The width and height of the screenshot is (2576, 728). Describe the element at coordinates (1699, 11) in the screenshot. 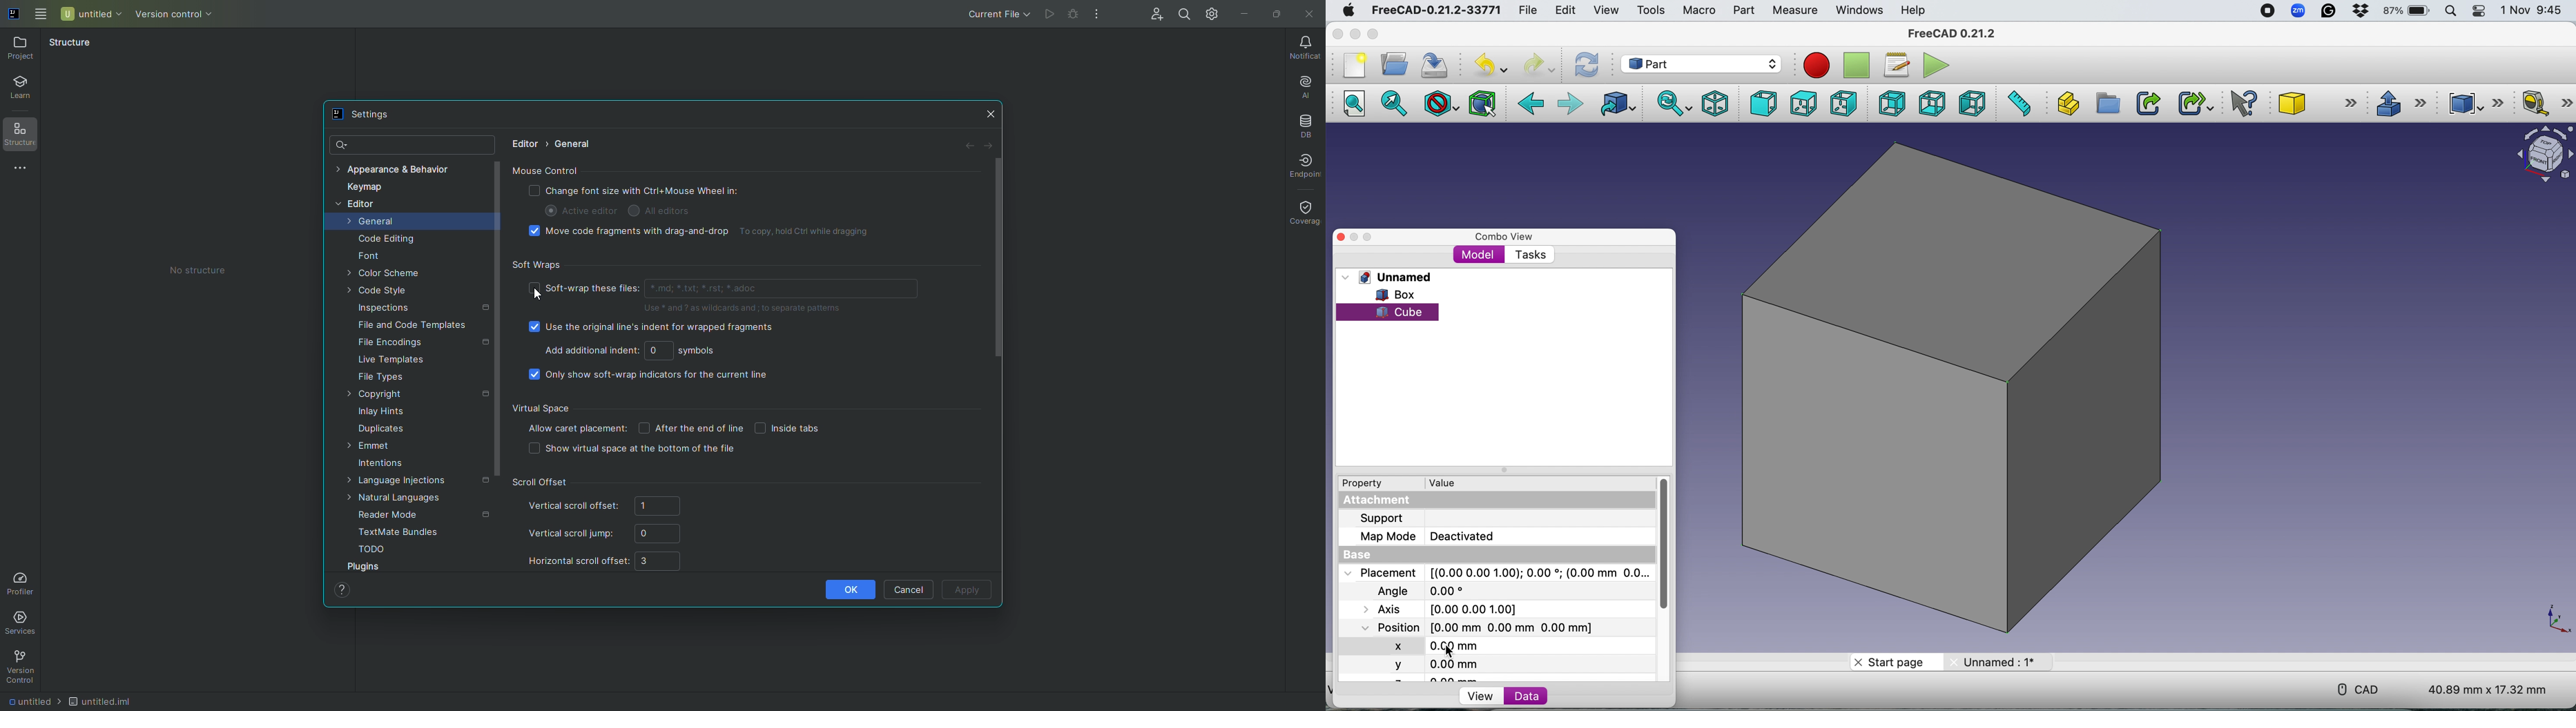

I see `Macro` at that location.